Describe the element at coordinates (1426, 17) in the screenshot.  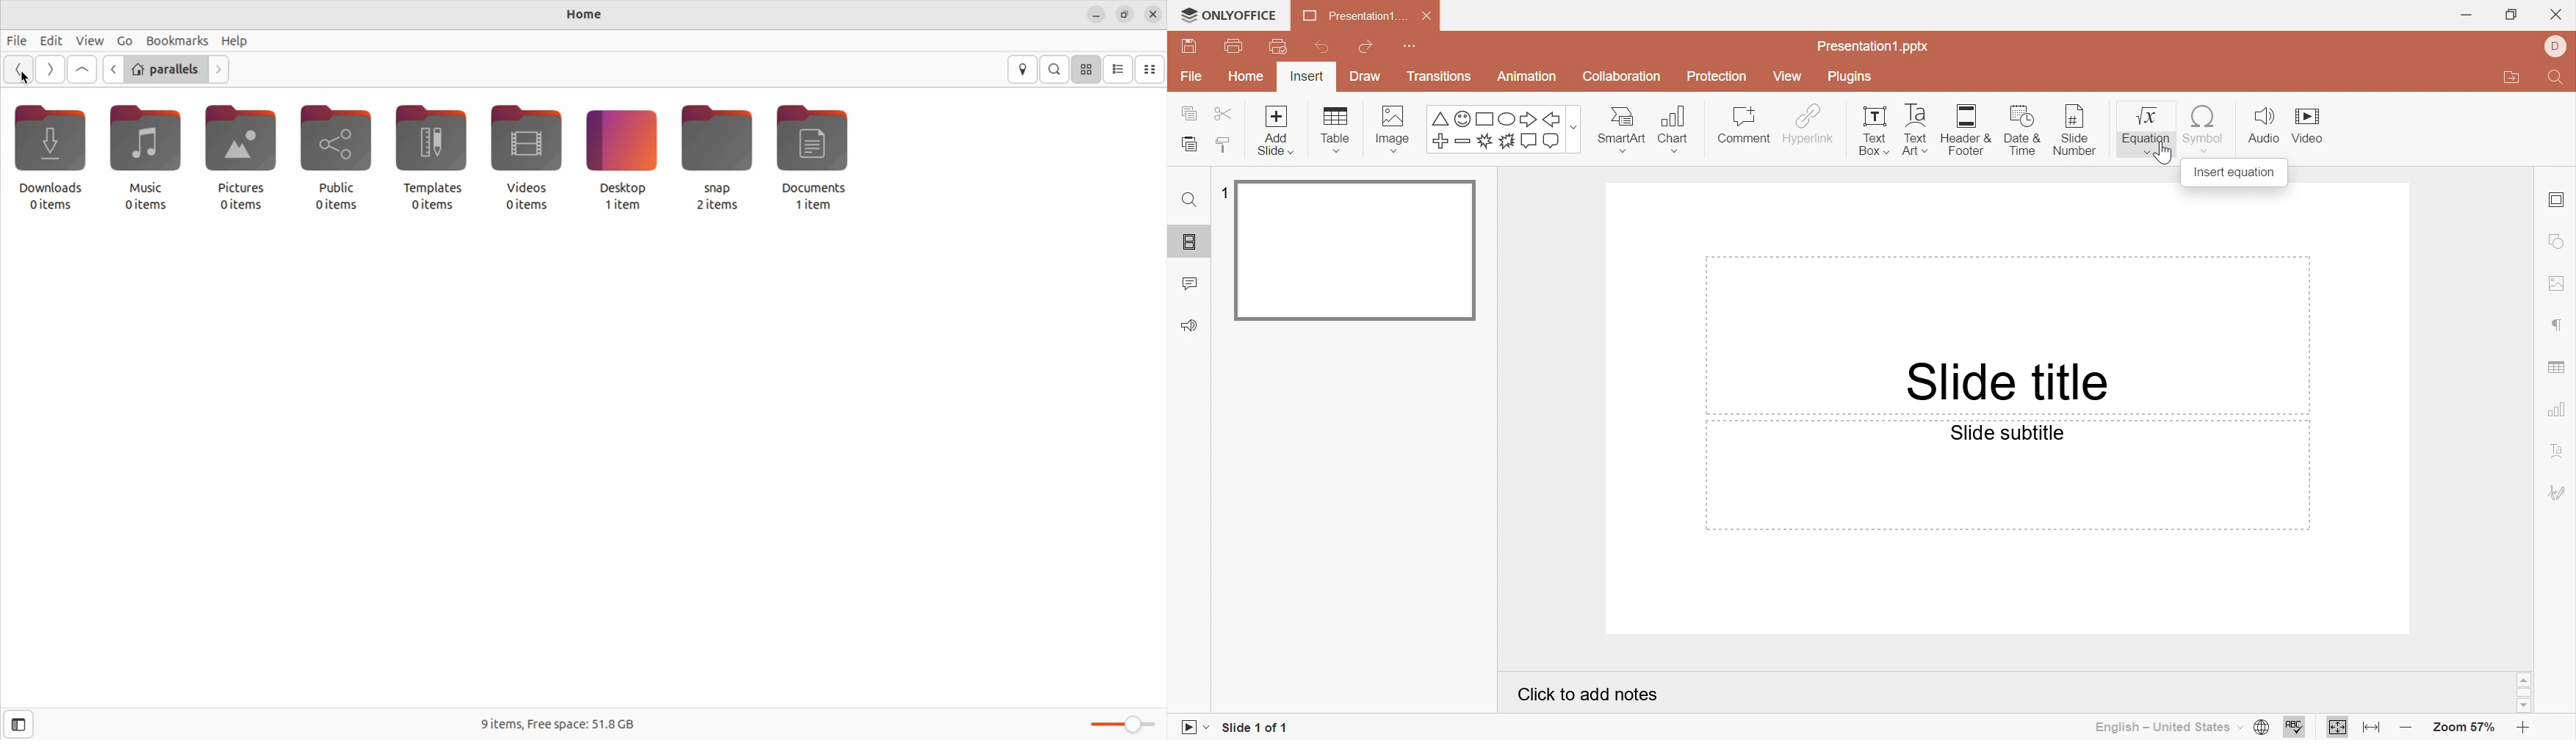
I see `Close` at that location.